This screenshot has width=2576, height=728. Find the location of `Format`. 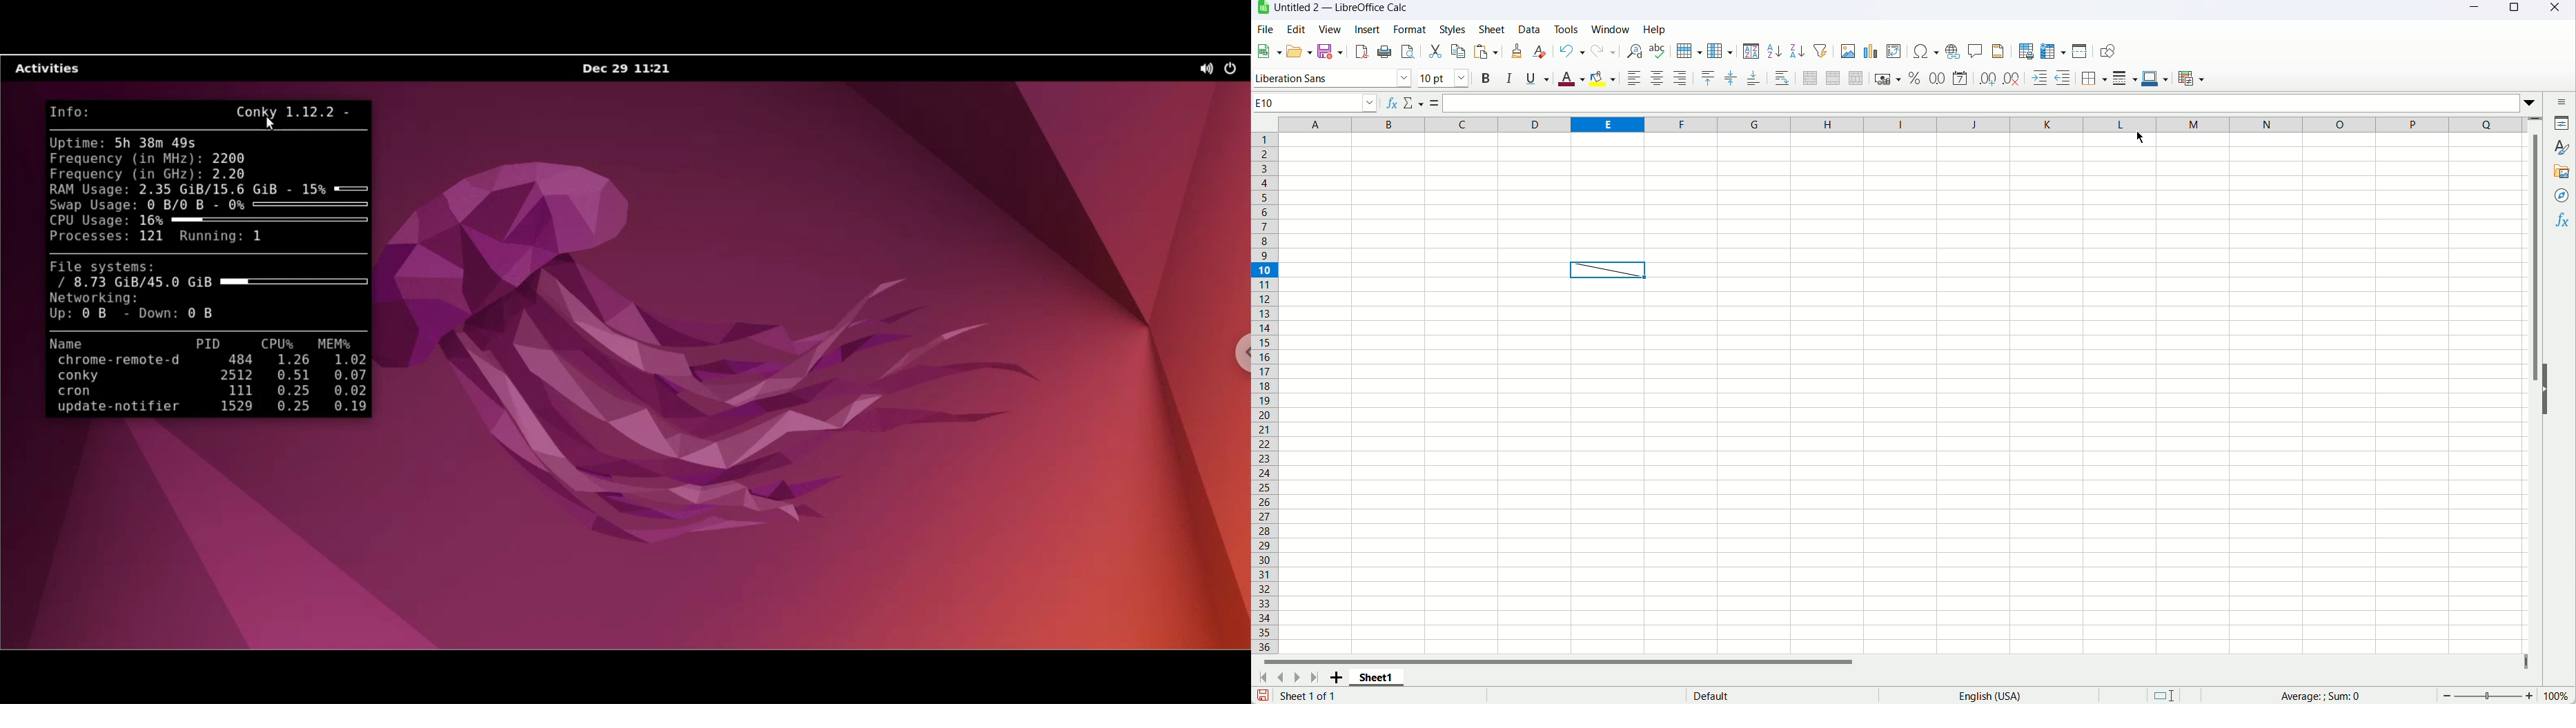

Format is located at coordinates (1410, 29).